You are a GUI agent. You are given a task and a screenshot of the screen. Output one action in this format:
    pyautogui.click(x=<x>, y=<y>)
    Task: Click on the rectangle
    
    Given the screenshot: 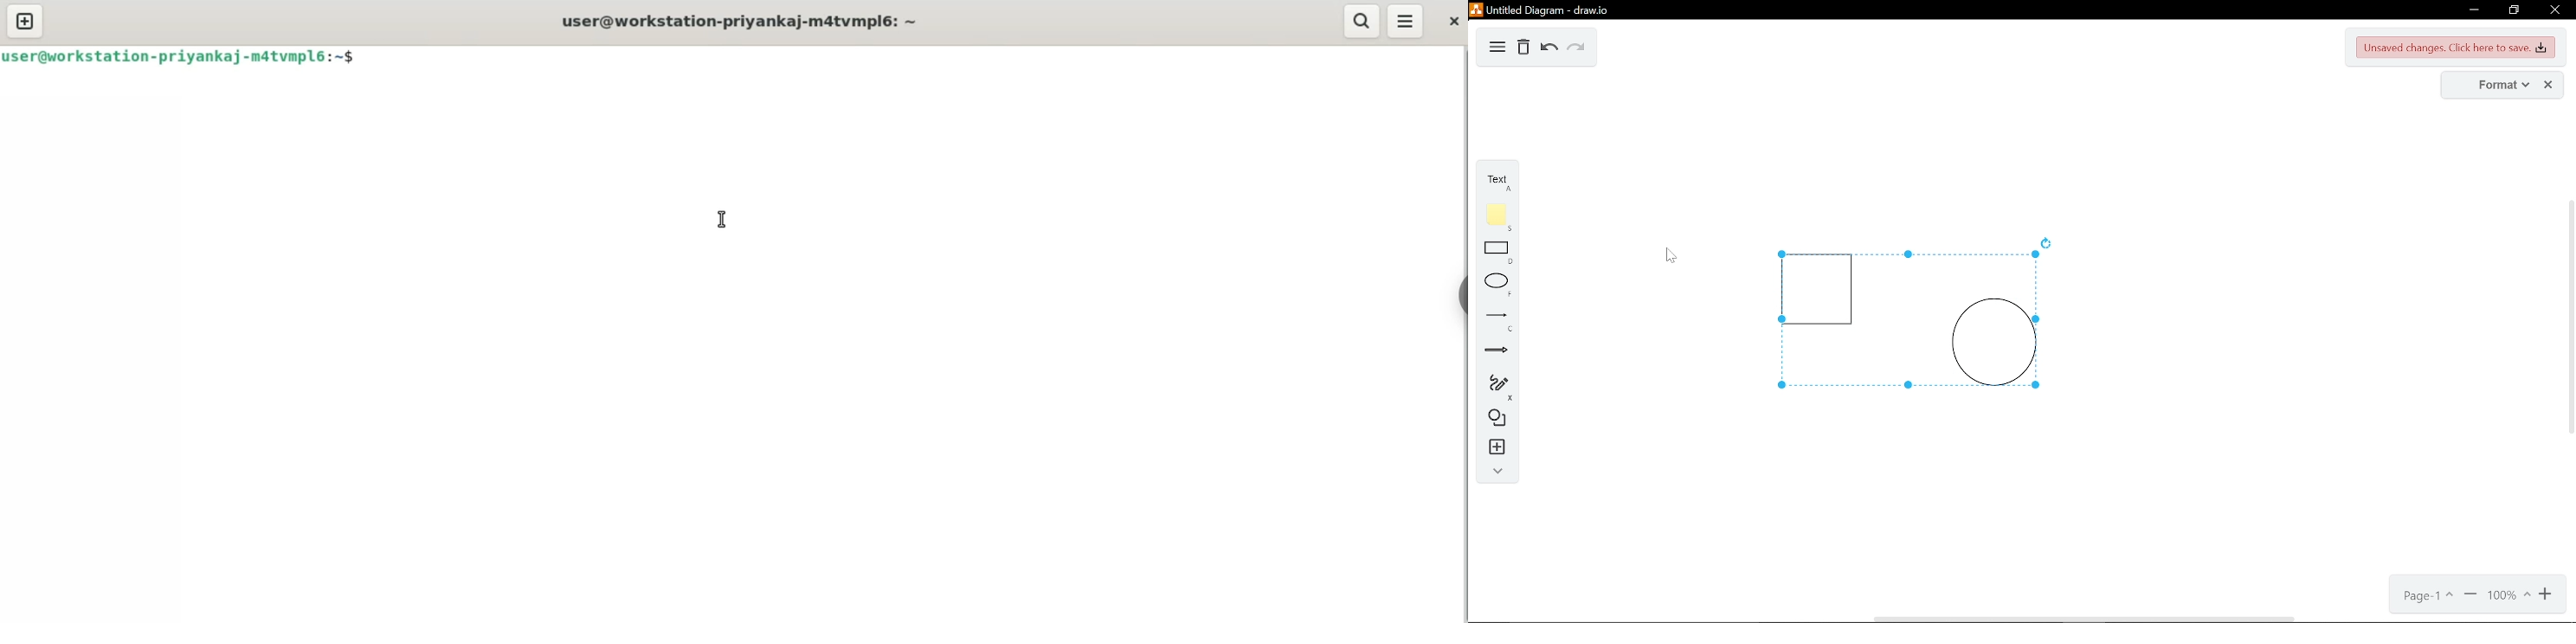 What is the action you would take?
    pyautogui.click(x=1497, y=254)
    